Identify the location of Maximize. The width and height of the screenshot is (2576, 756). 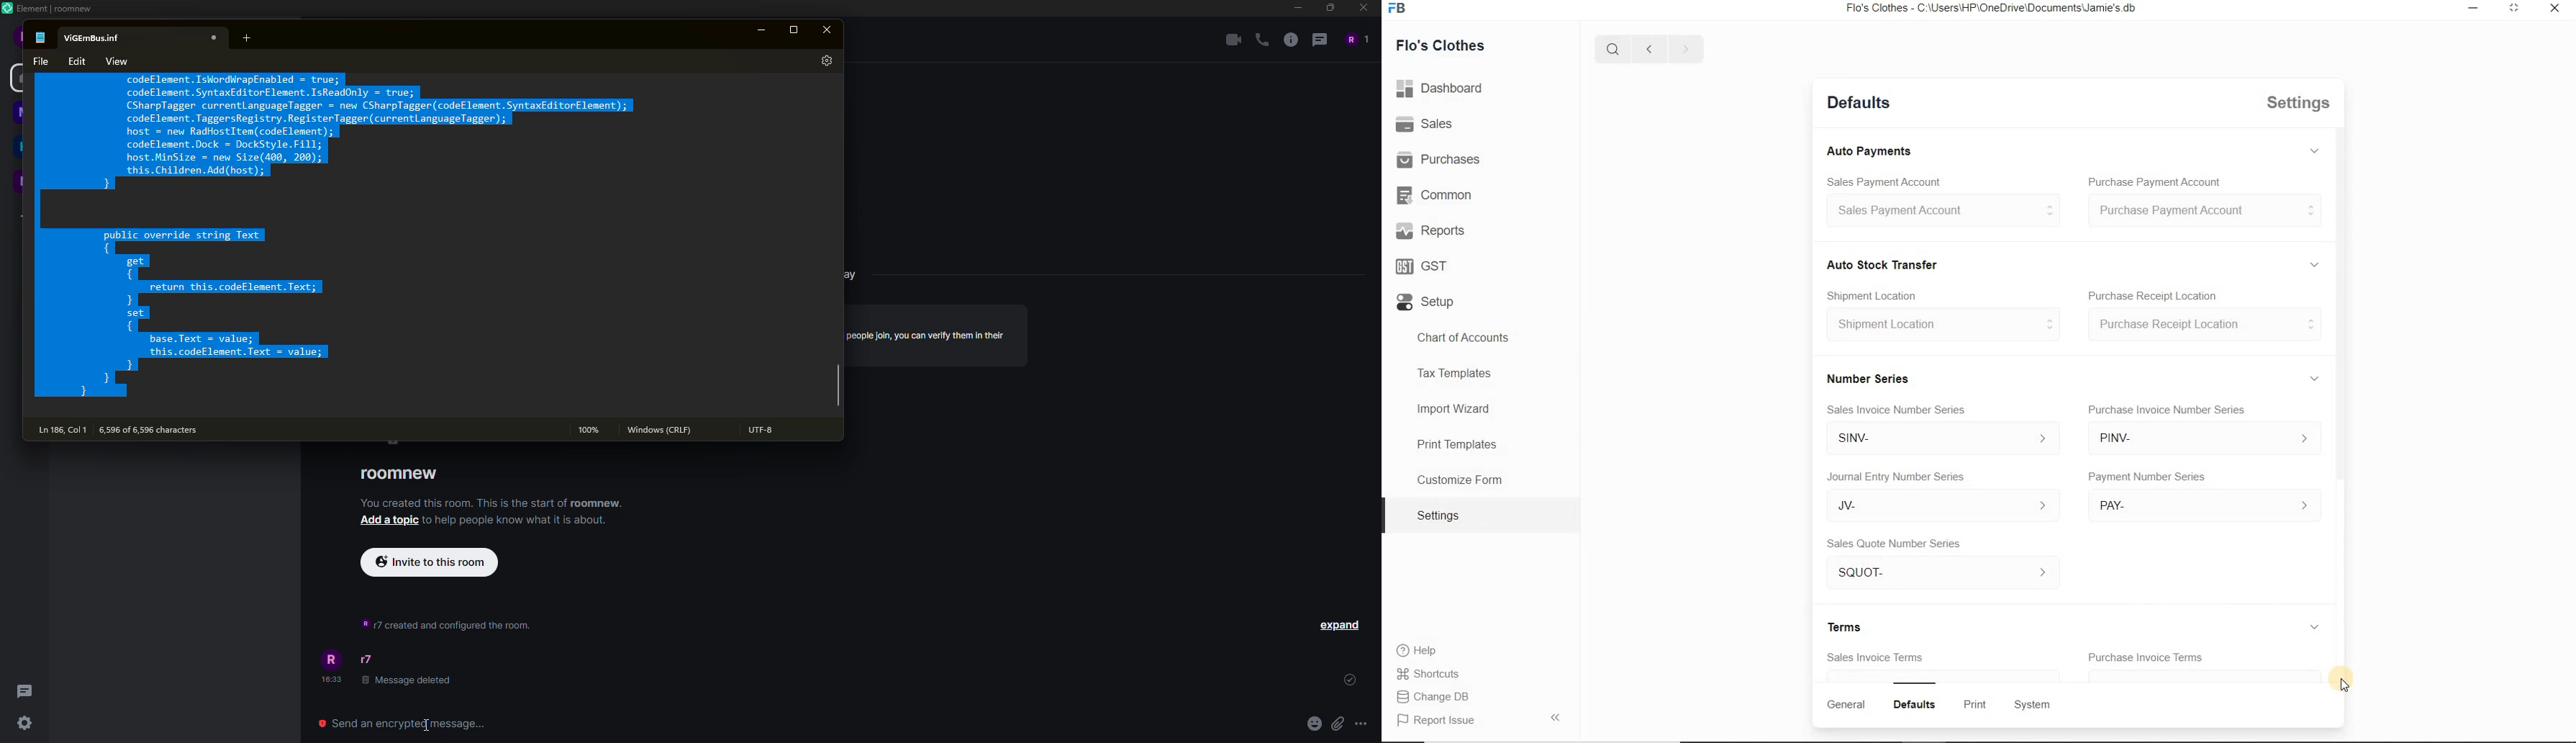
(2517, 9).